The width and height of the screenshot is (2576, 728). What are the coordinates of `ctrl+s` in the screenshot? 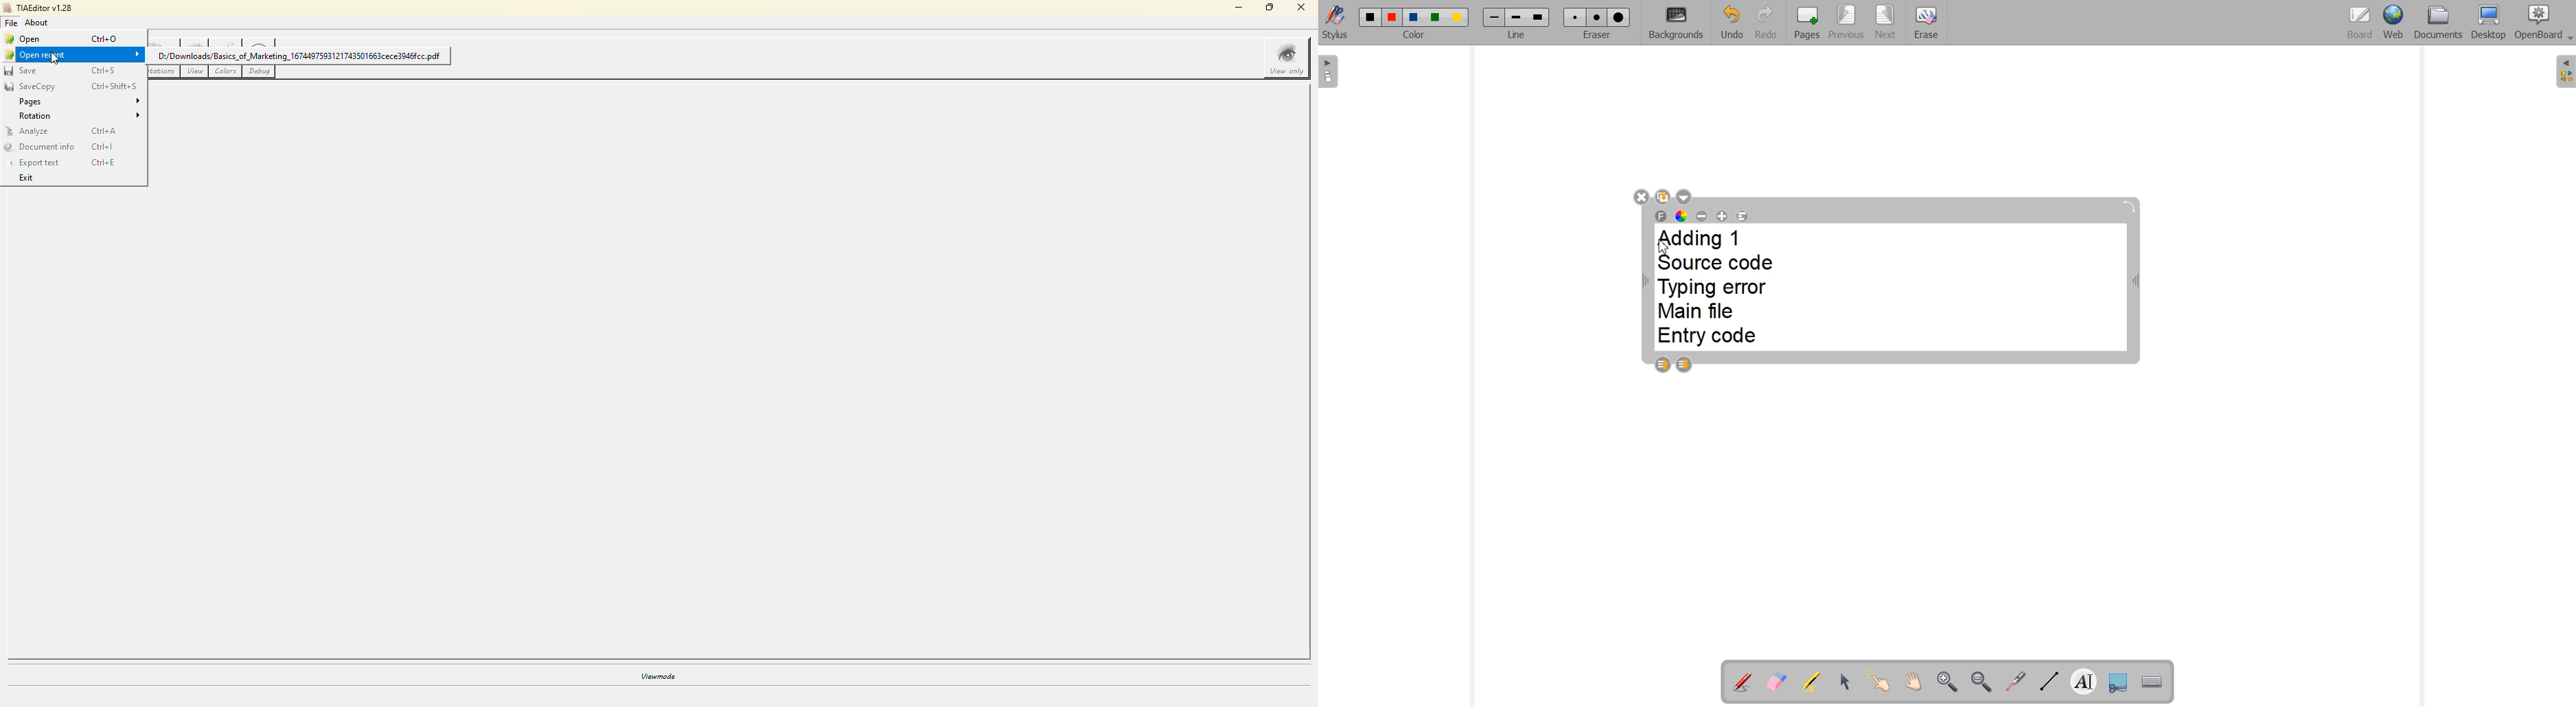 It's located at (107, 70).